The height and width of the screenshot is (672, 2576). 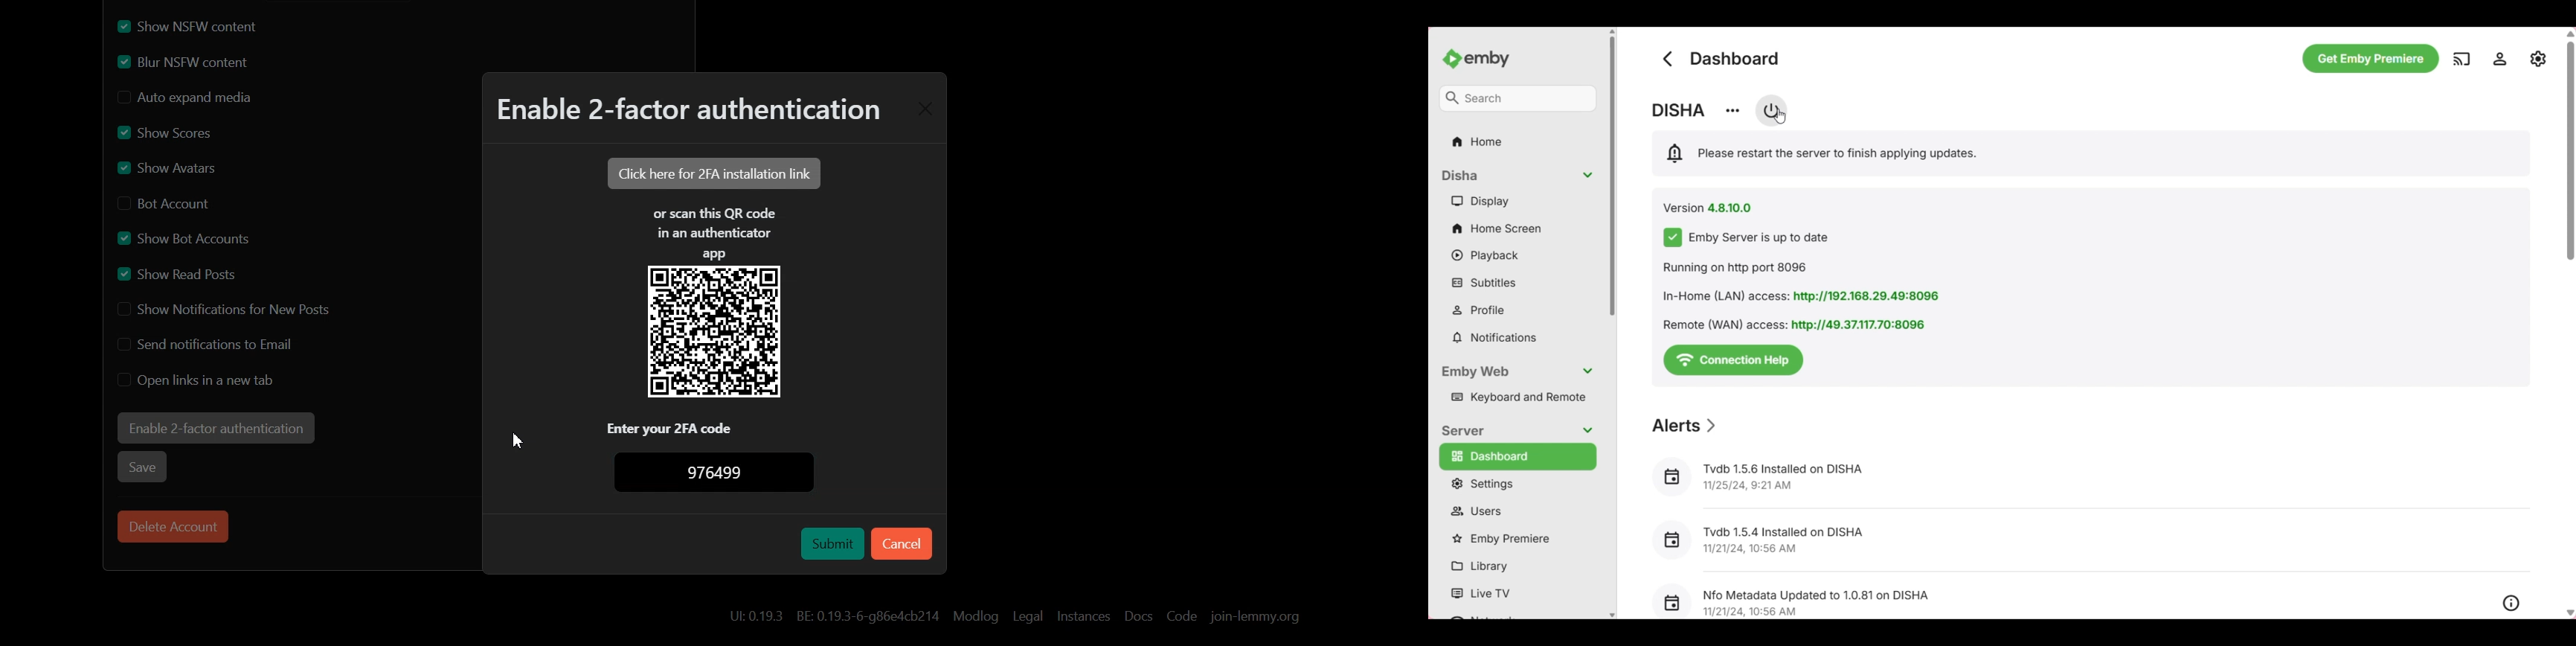 I want to click on Text, so click(x=686, y=113).